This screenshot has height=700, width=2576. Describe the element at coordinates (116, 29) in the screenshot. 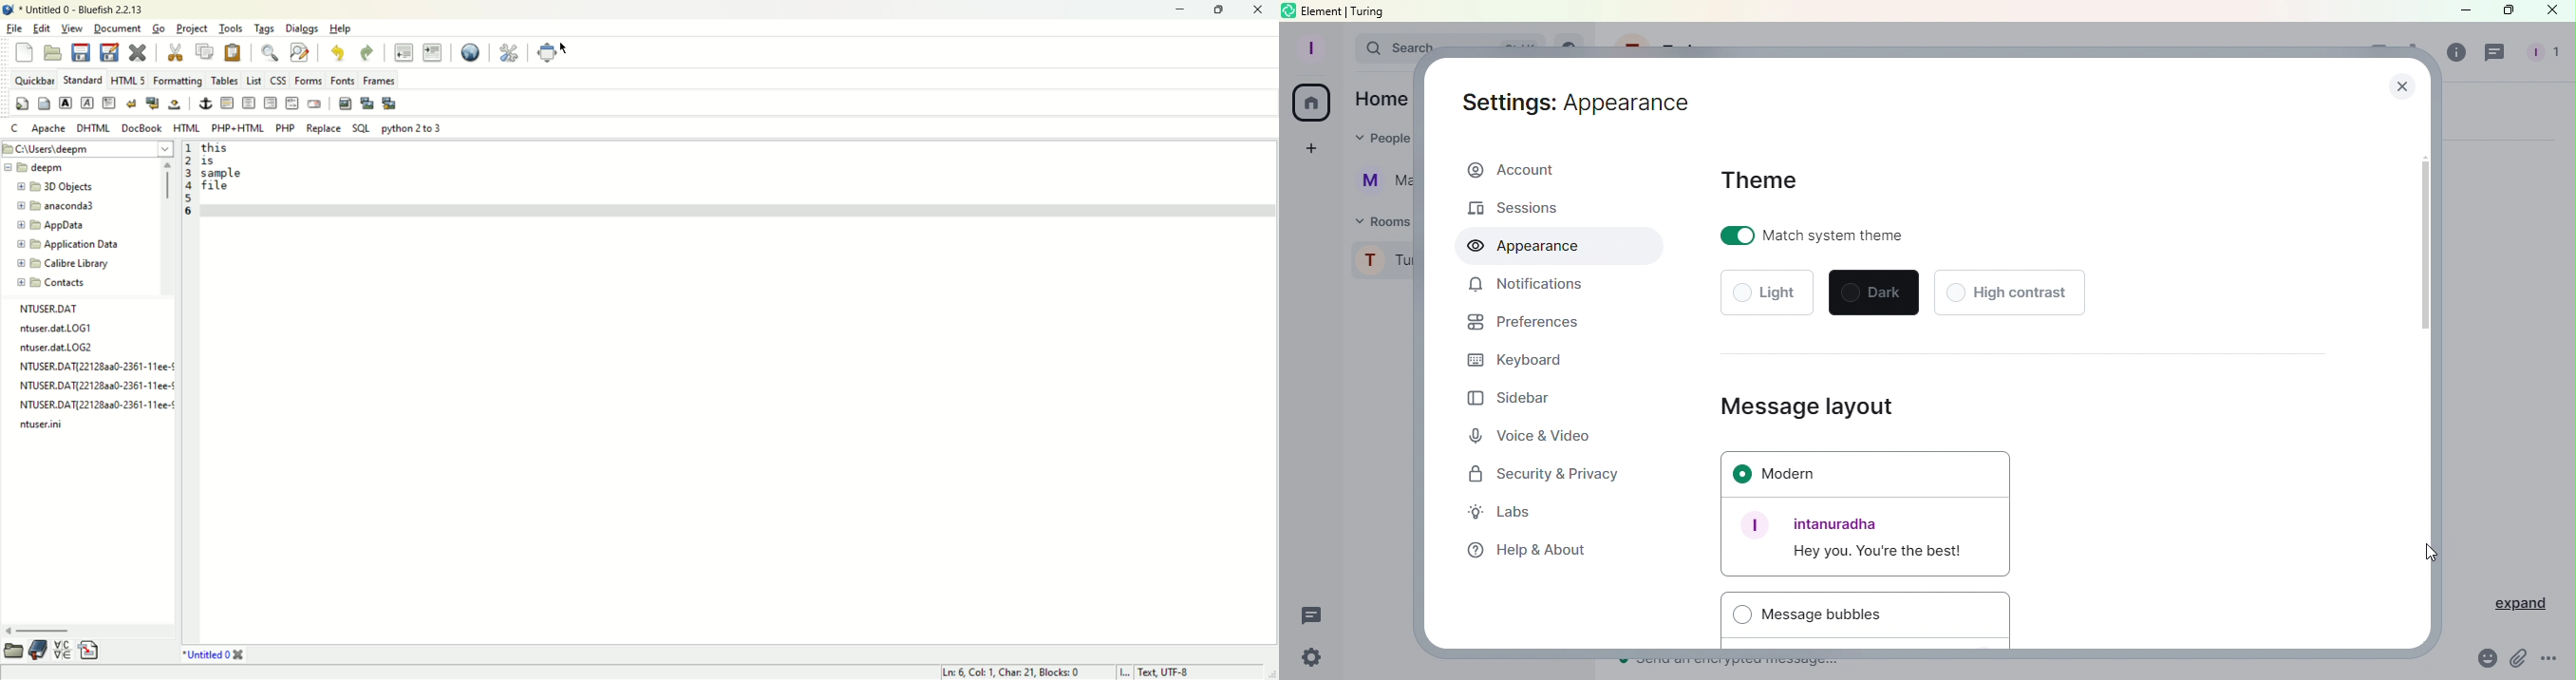

I see `document` at that location.